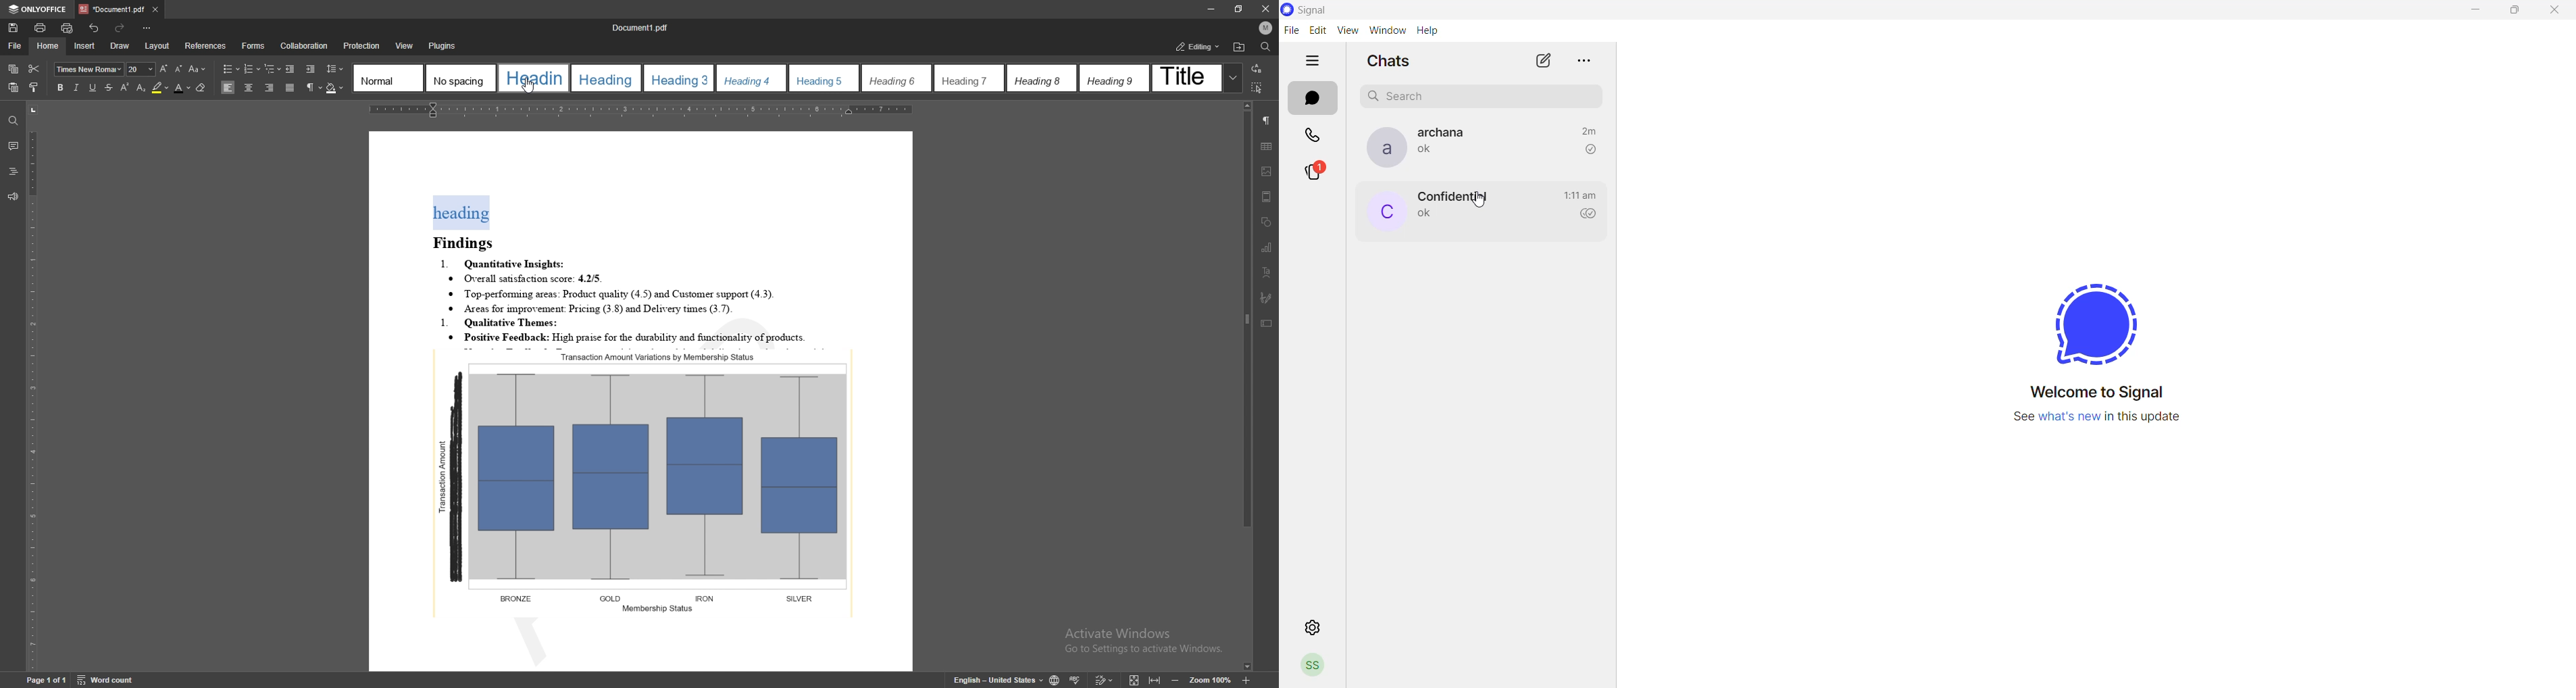  I want to click on signature field, so click(1266, 299).